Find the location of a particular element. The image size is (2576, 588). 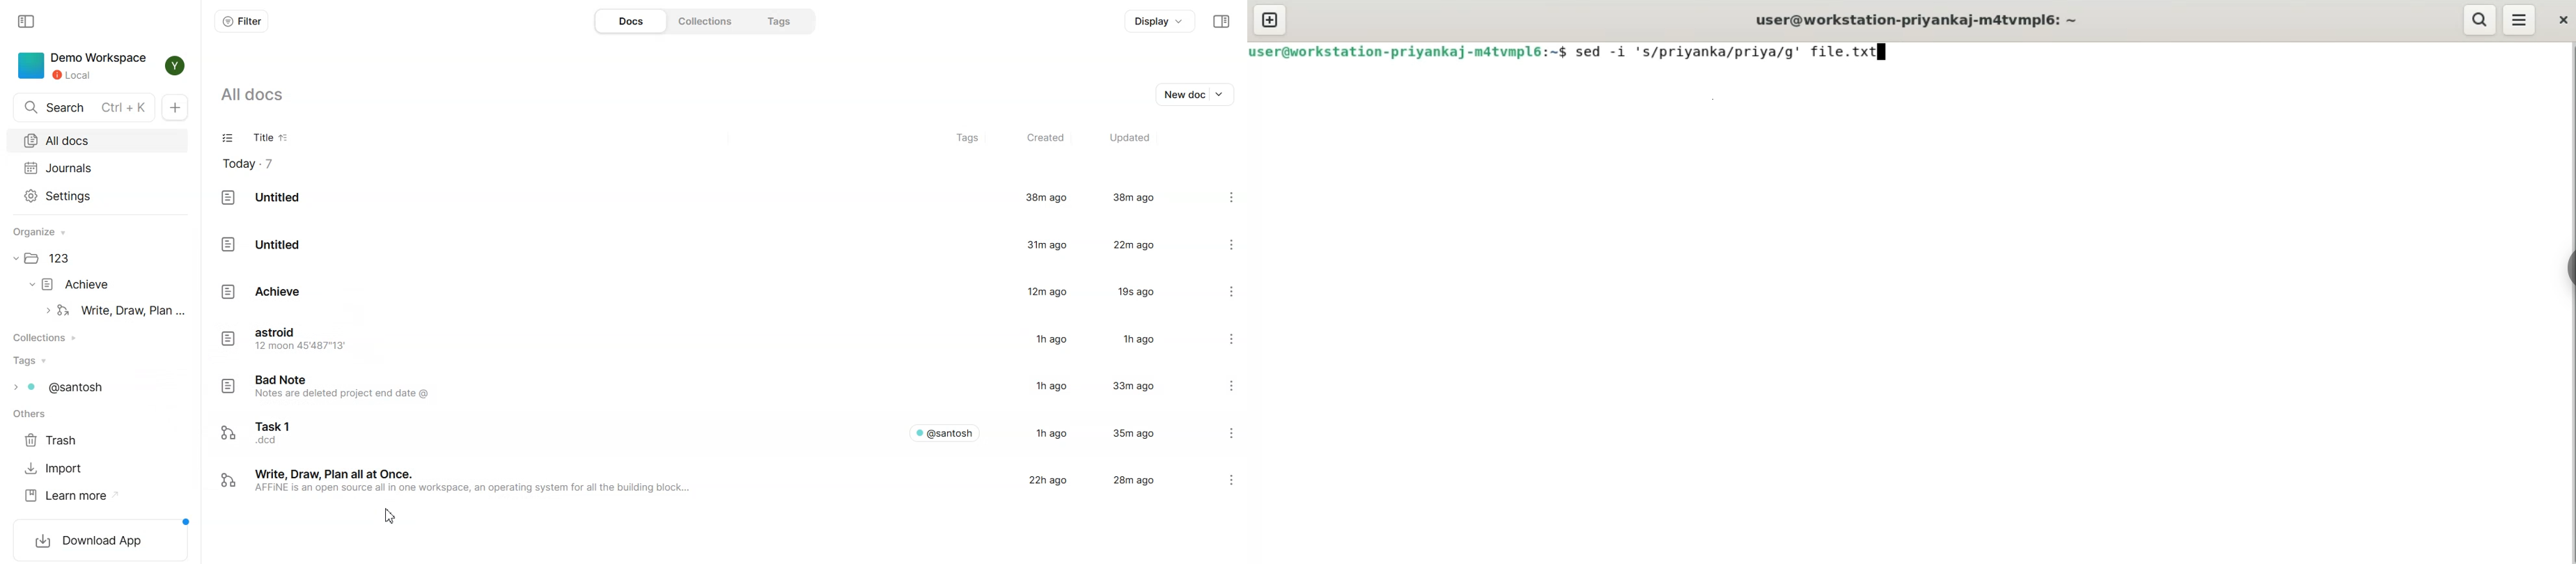

Docs is located at coordinates (630, 21).